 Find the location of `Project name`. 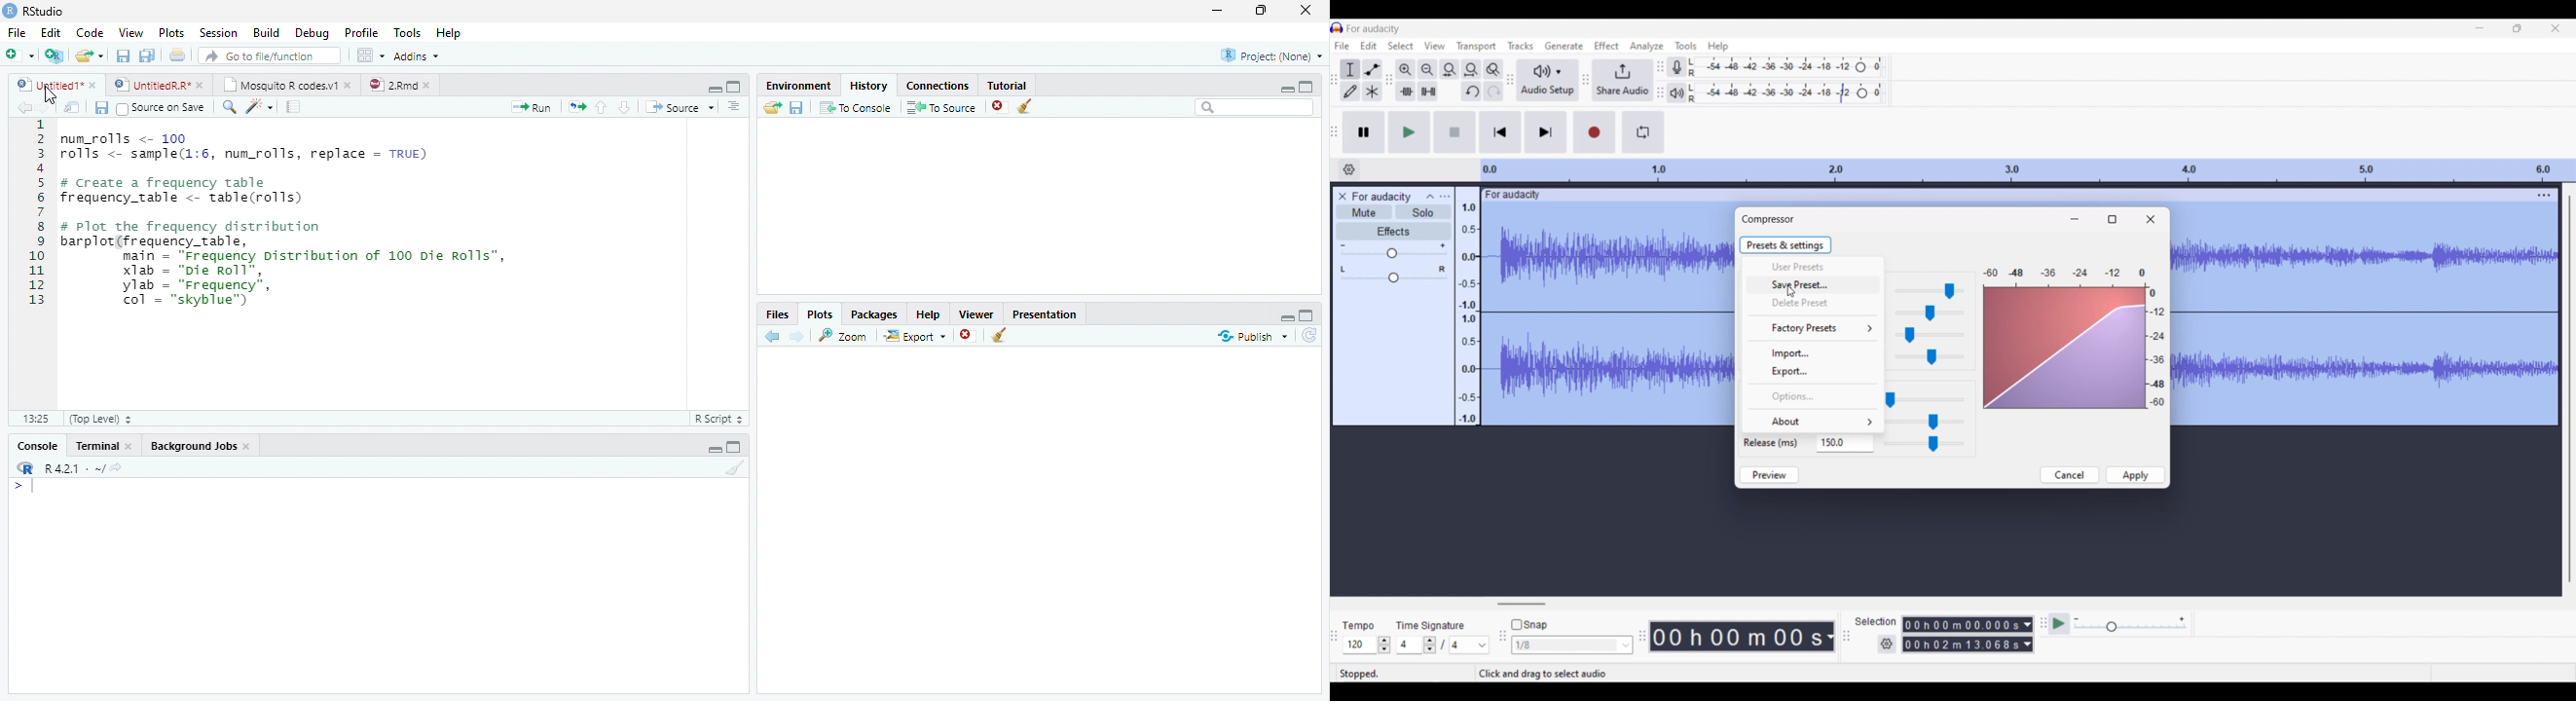

Project name is located at coordinates (1373, 29).